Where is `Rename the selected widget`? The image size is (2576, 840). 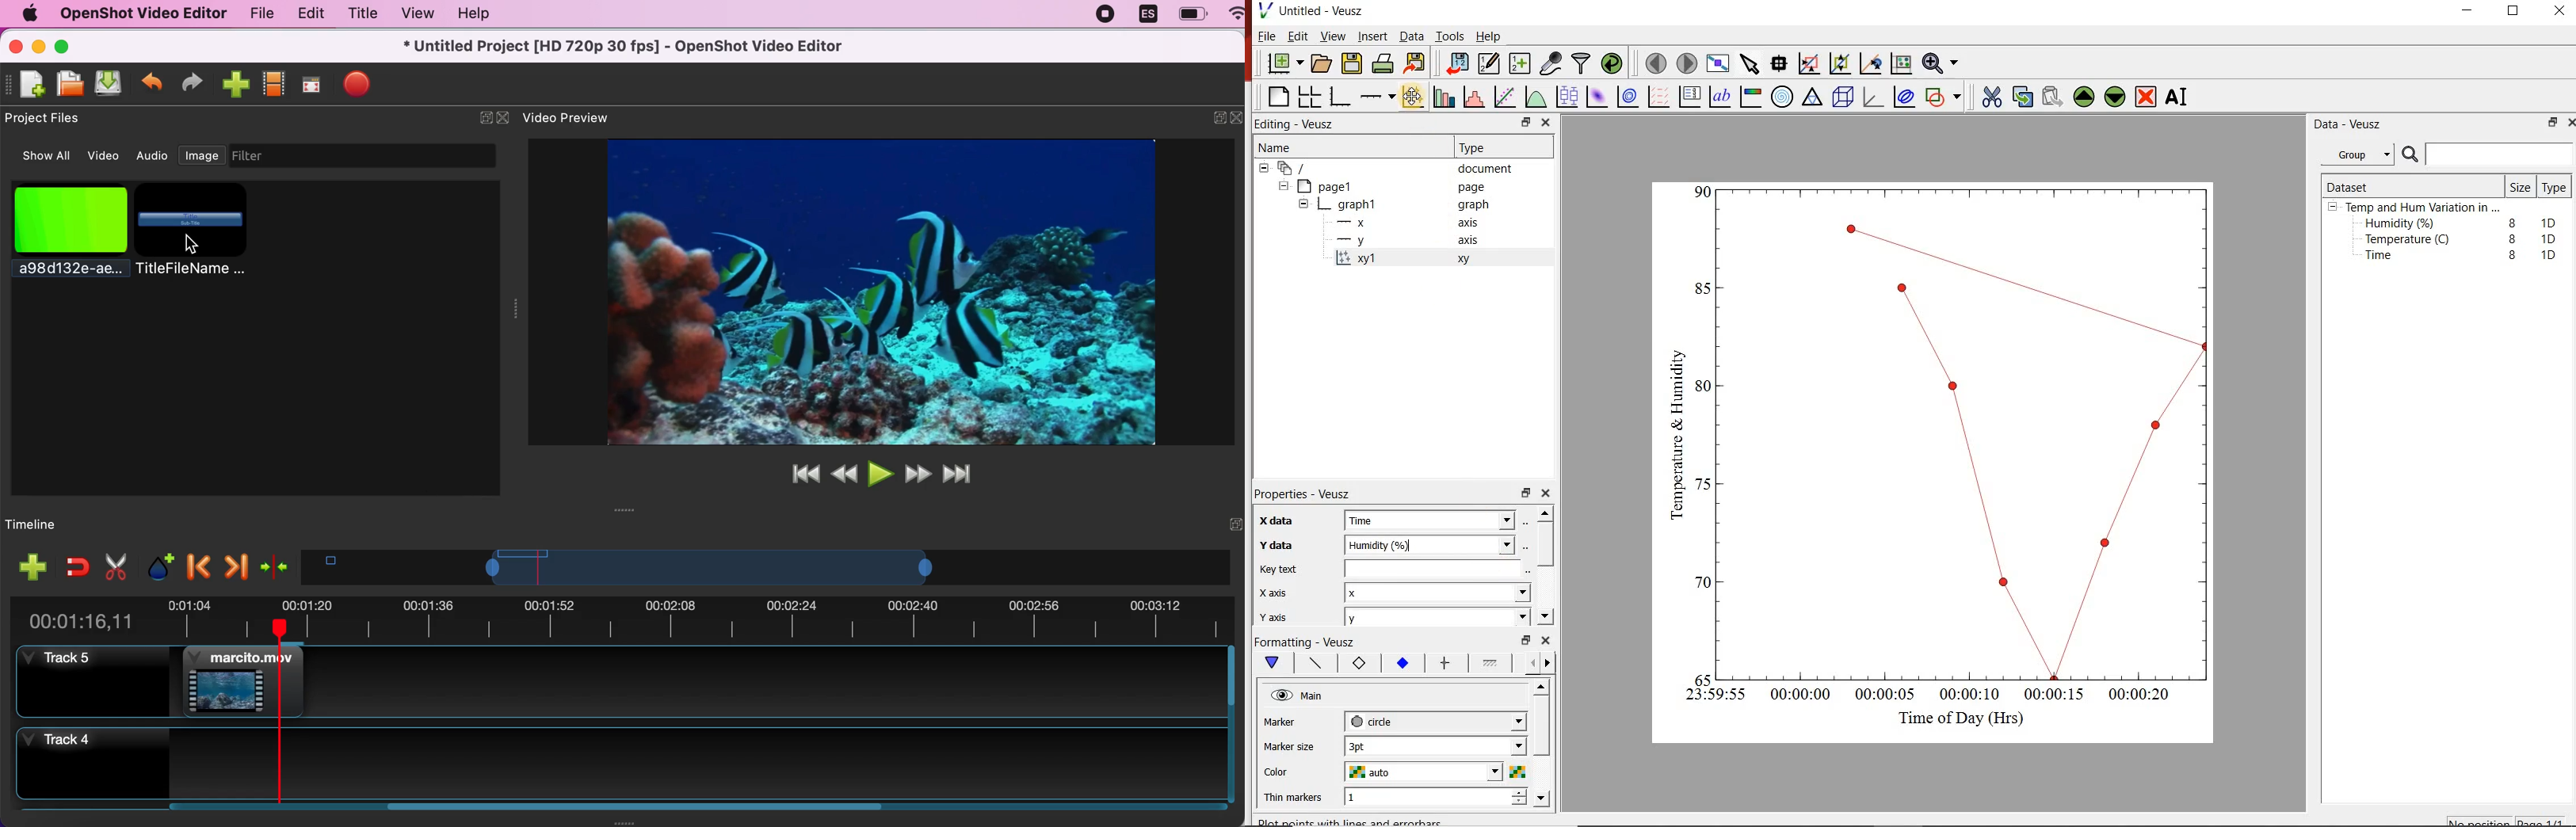
Rename the selected widget is located at coordinates (2180, 97).